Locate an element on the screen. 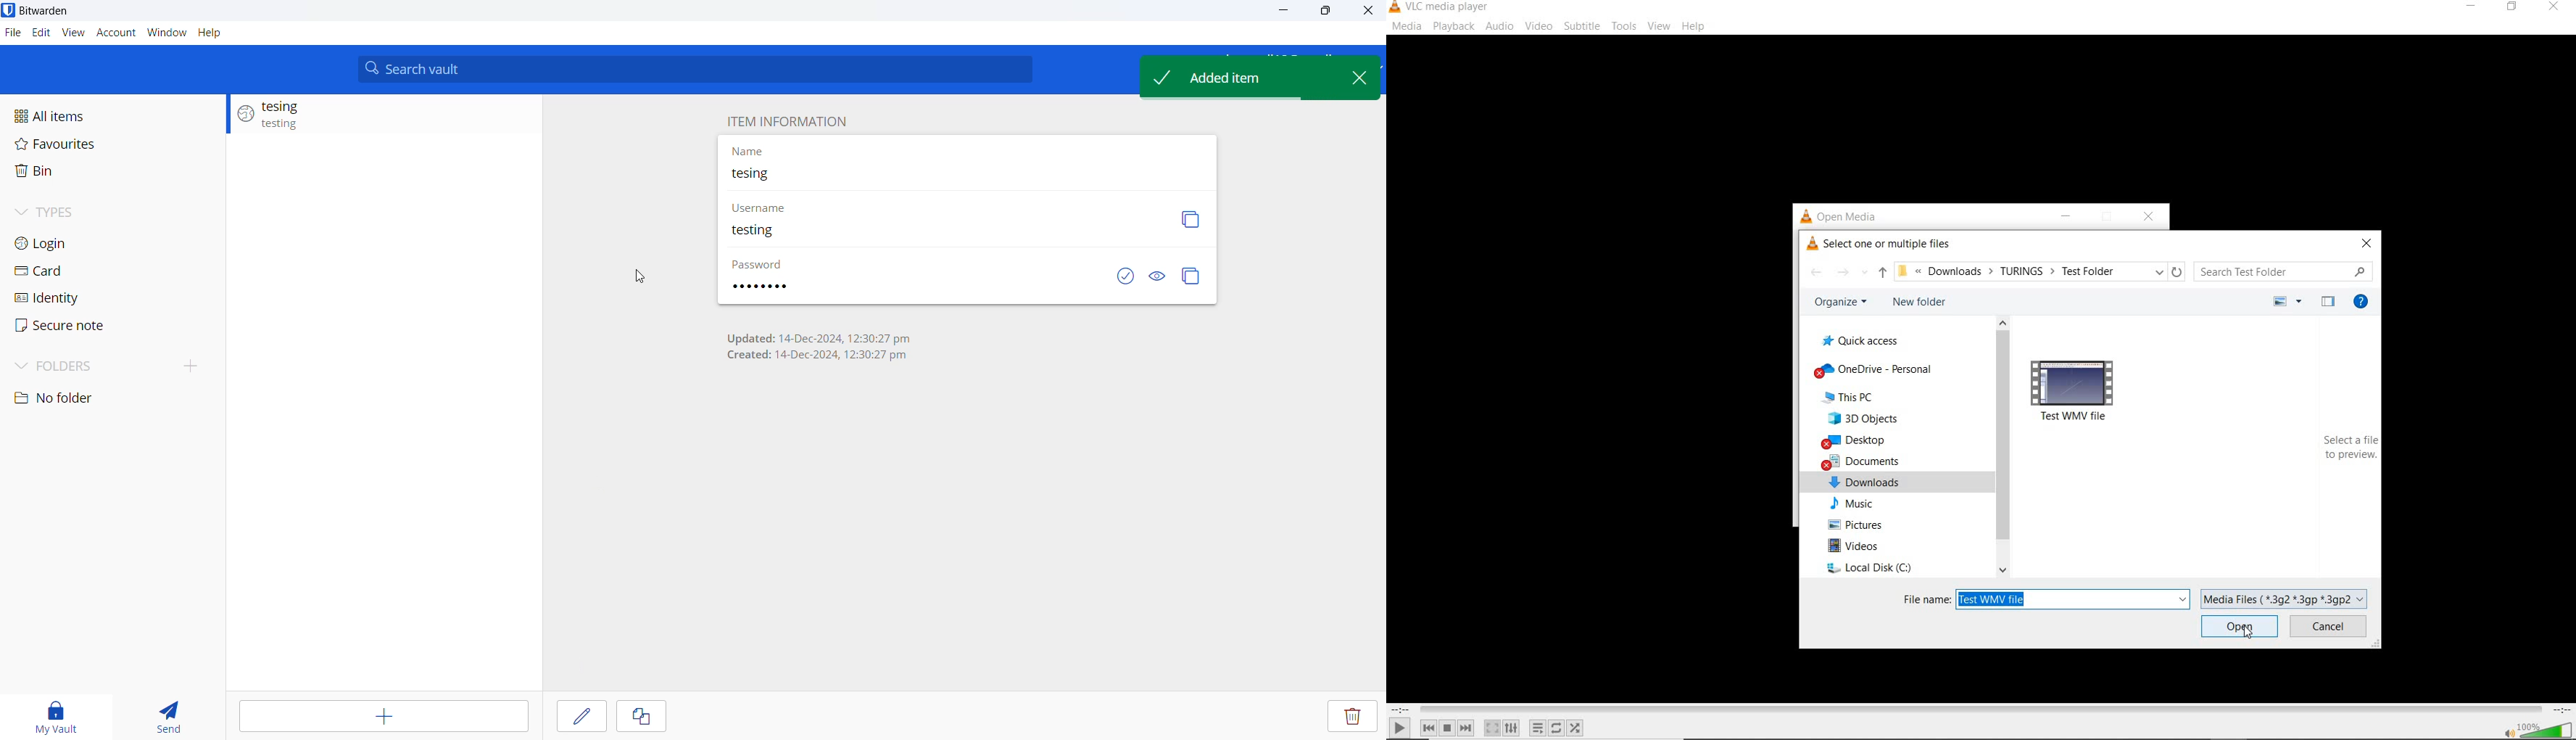 This screenshot has width=2576, height=756. seek bar is located at coordinates (1979, 710).